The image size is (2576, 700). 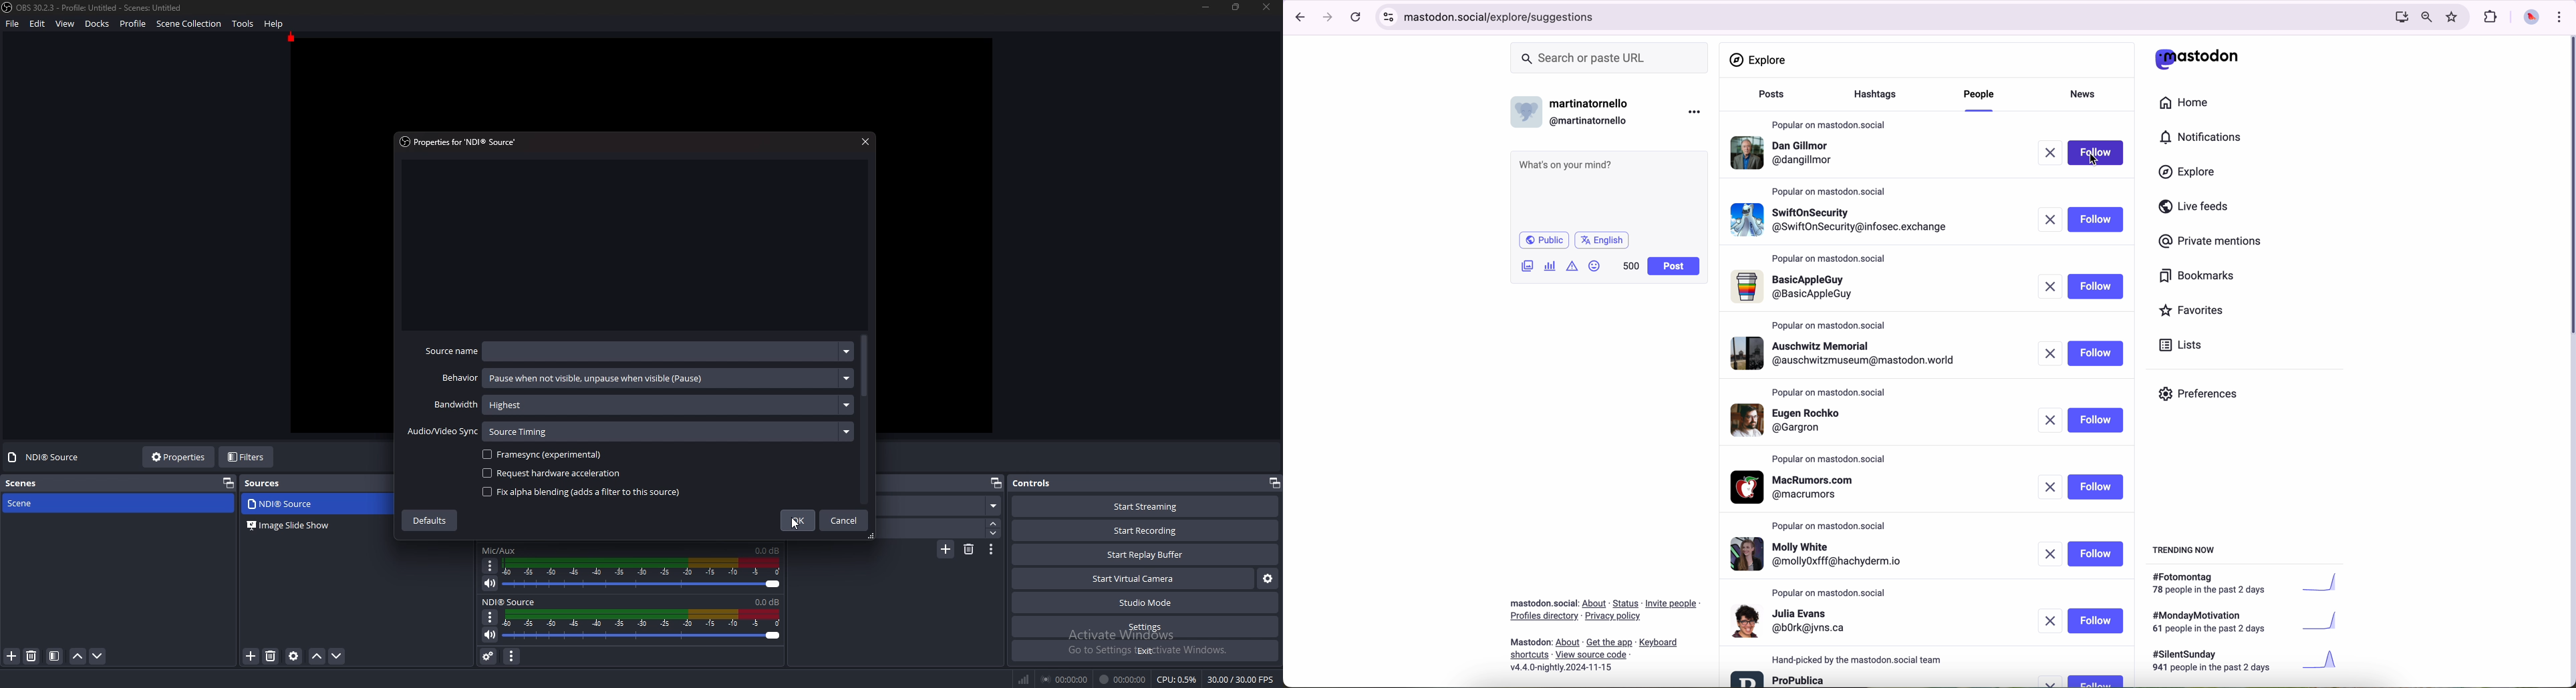 What do you see at coordinates (648, 625) in the screenshot?
I see `volume adjust` at bounding box center [648, 625].